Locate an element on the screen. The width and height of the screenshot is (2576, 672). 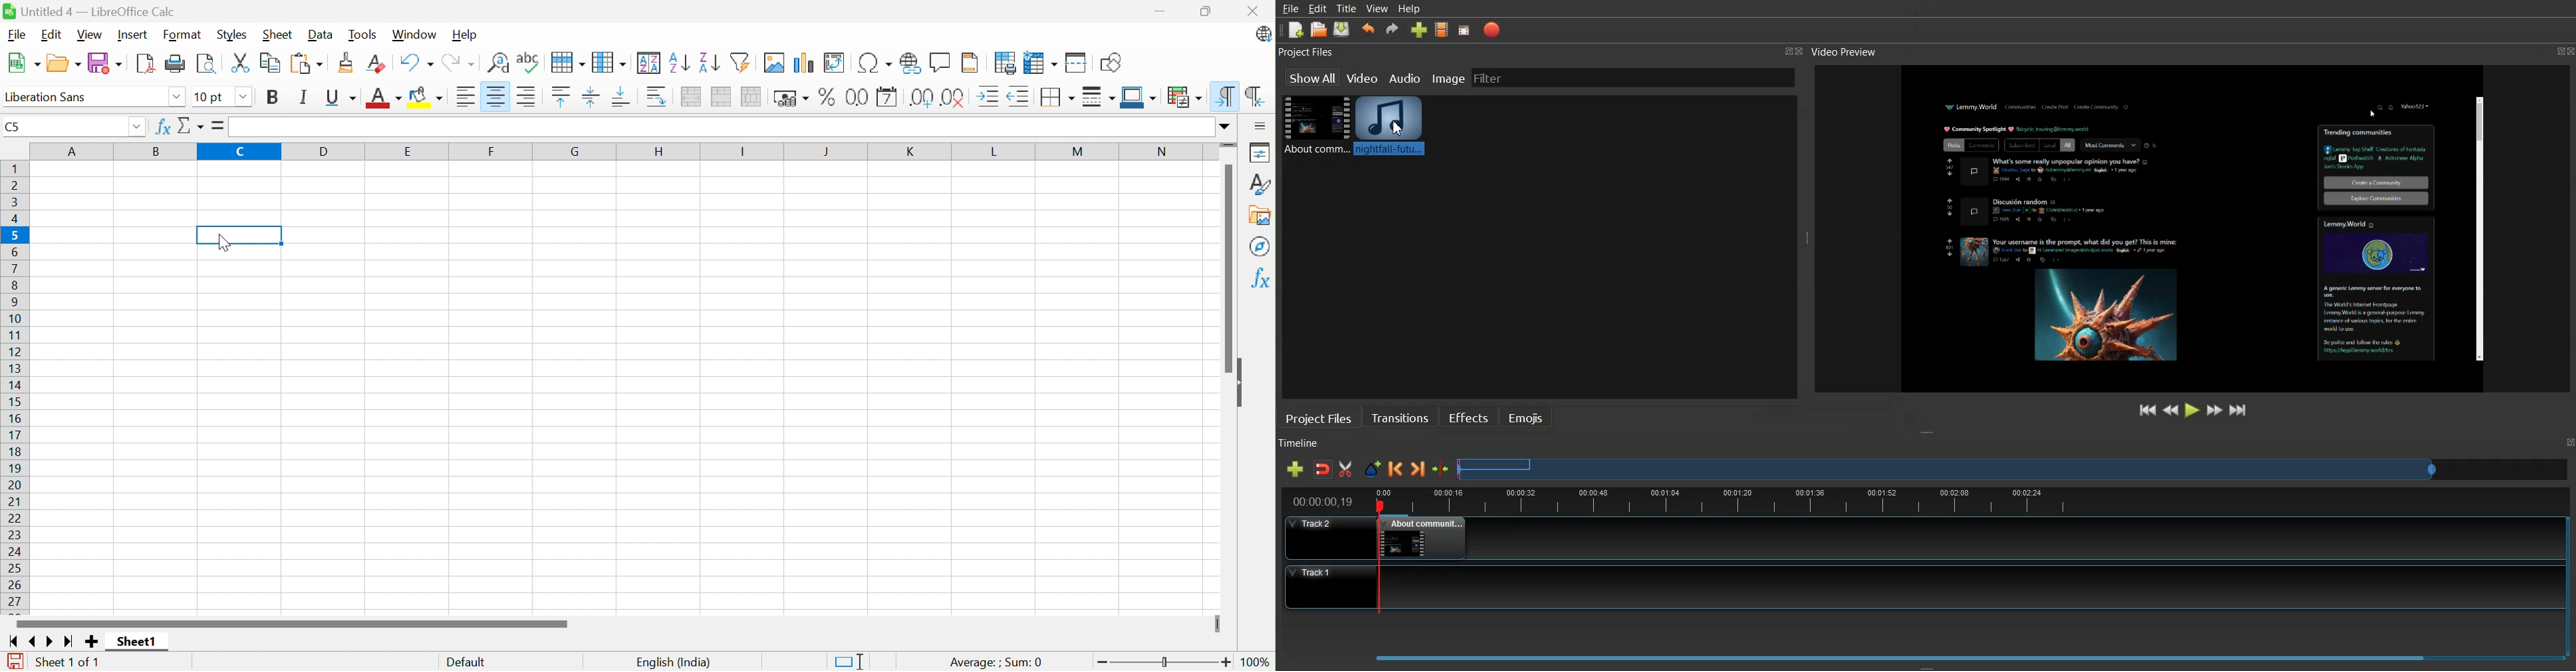
Align Bottom is located at coordinates (624, 99).